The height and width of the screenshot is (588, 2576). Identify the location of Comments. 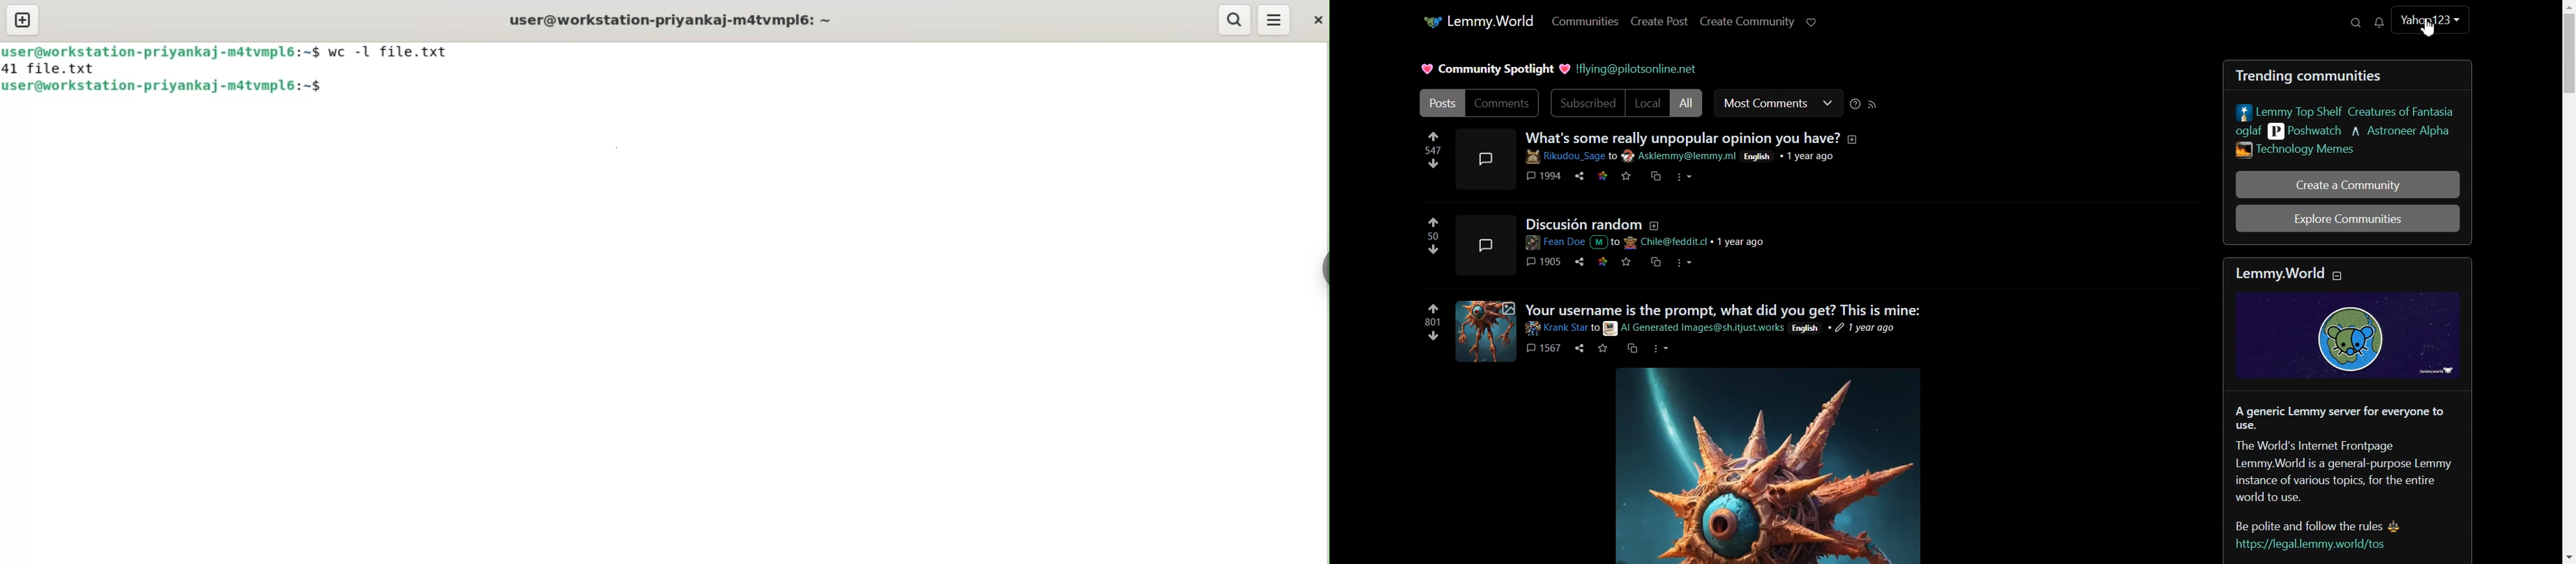
(1504, 103).